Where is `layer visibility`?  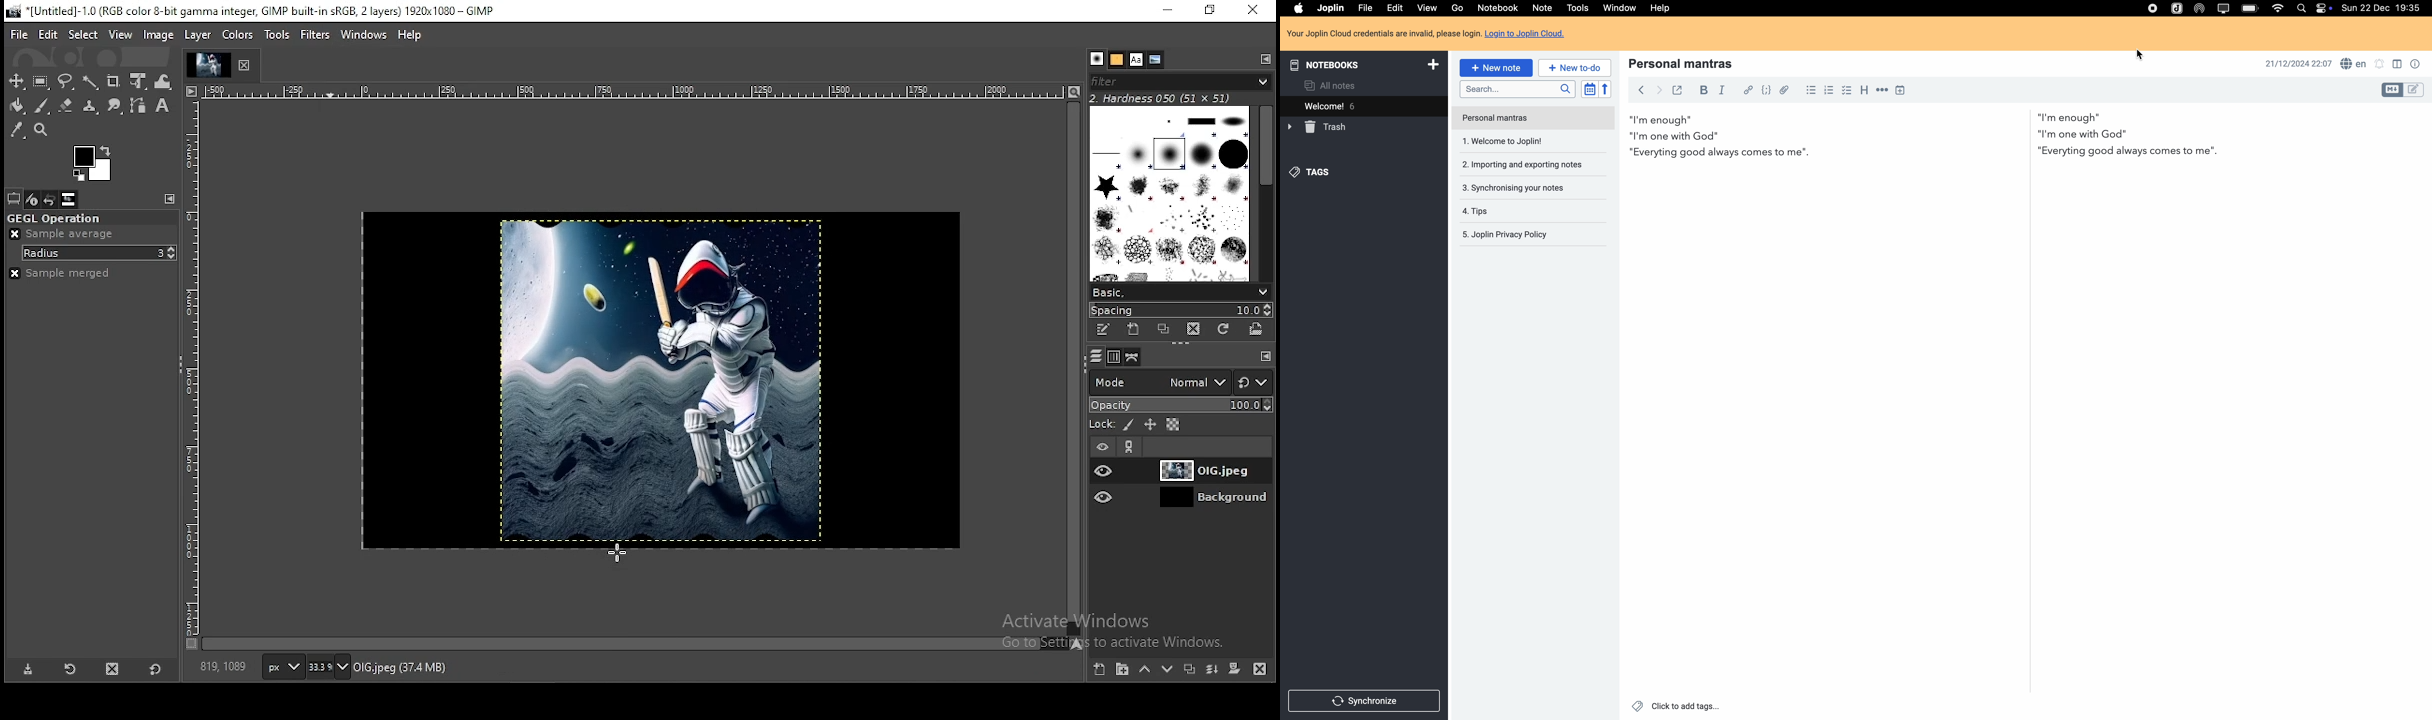
layer visibility is located at coordinates (1102, 447).